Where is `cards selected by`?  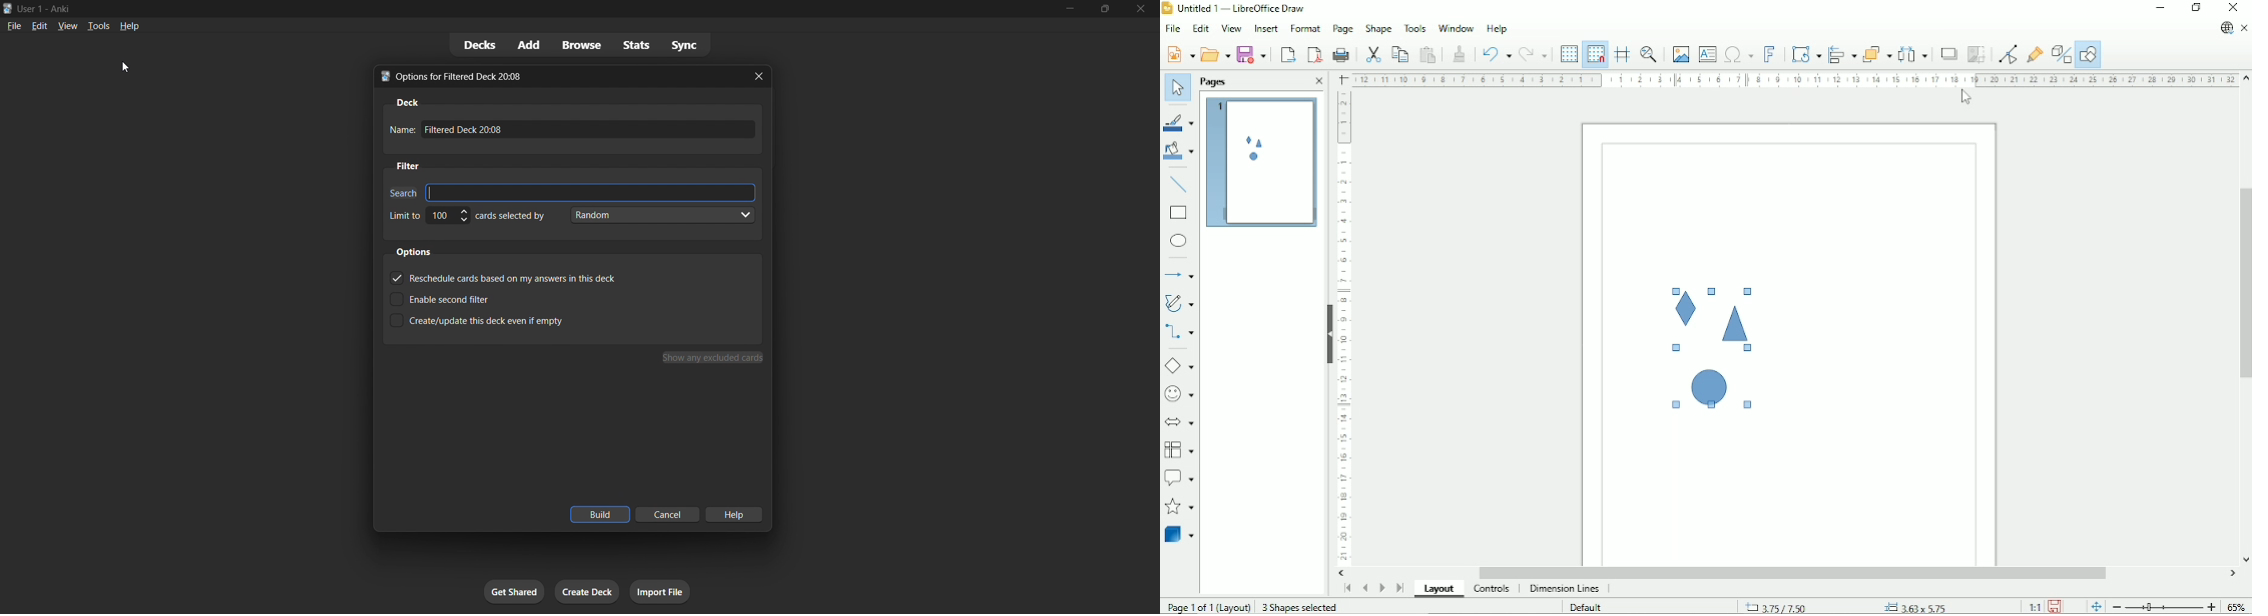 cards selected by is located at coordinates (510, 216).